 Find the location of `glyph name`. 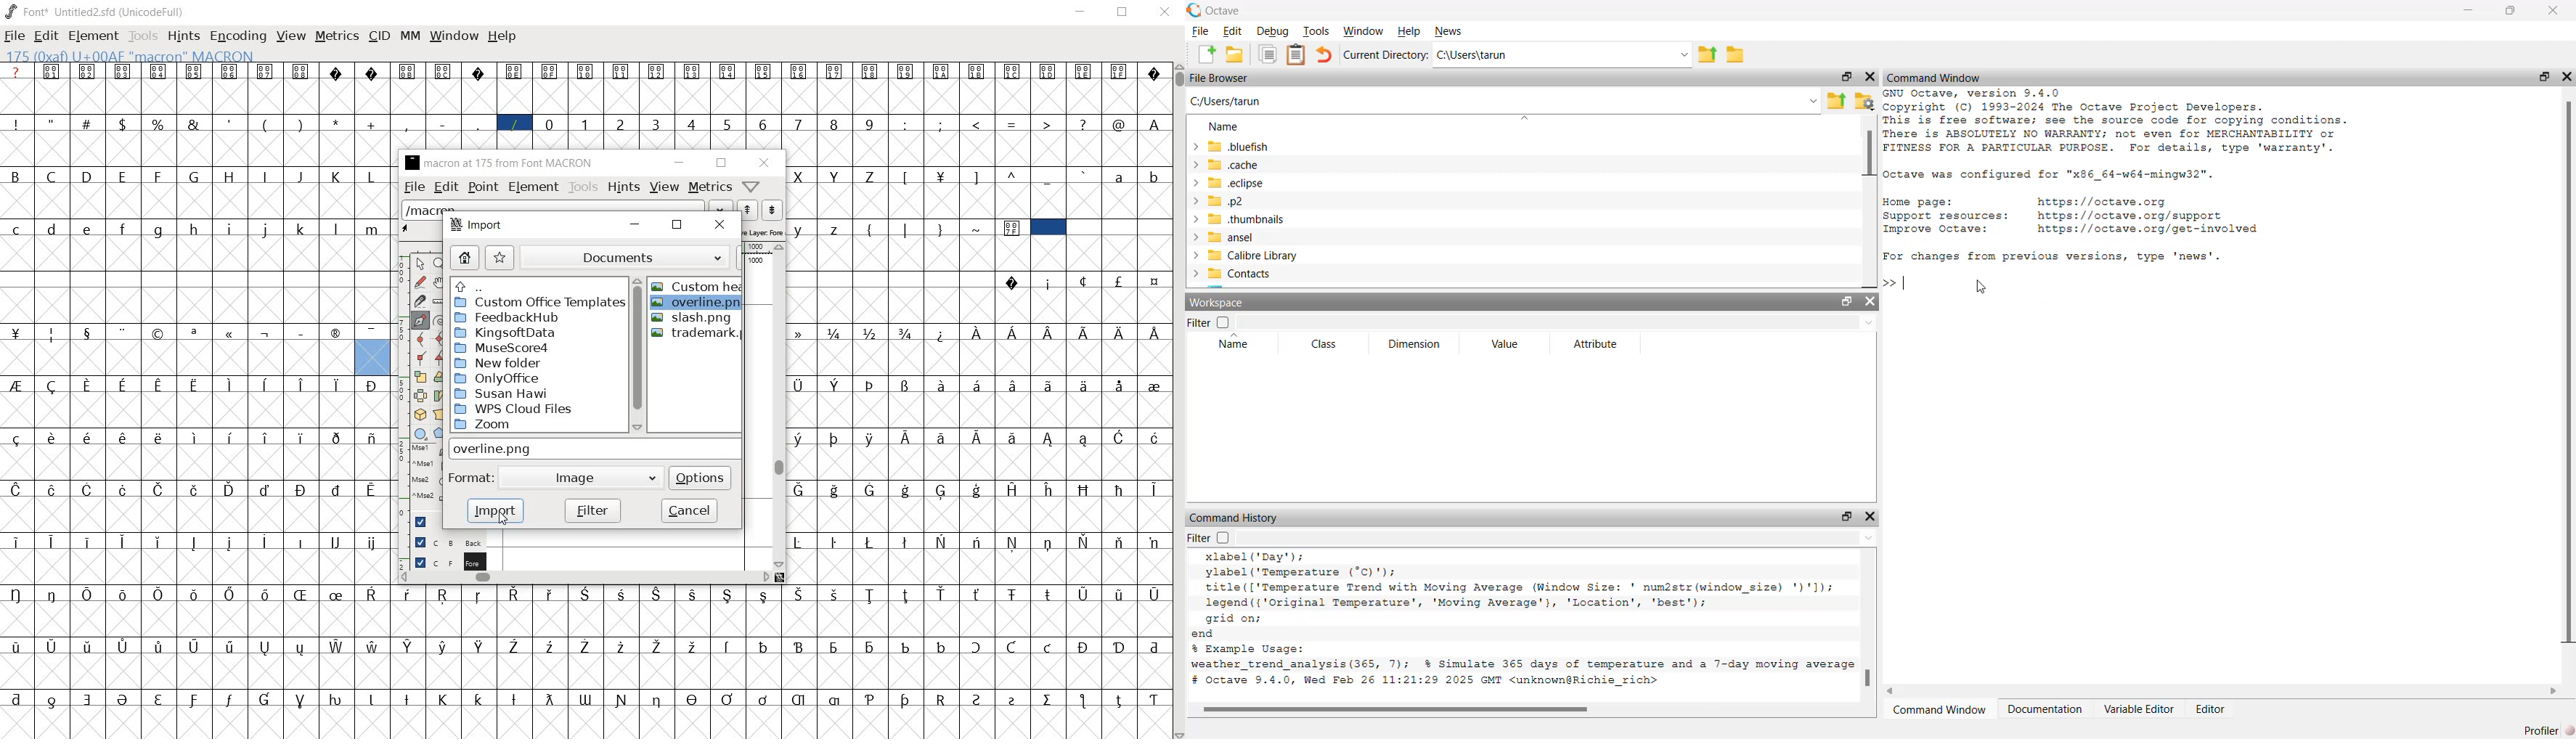

glyph name is located at coordinates (502, 163).